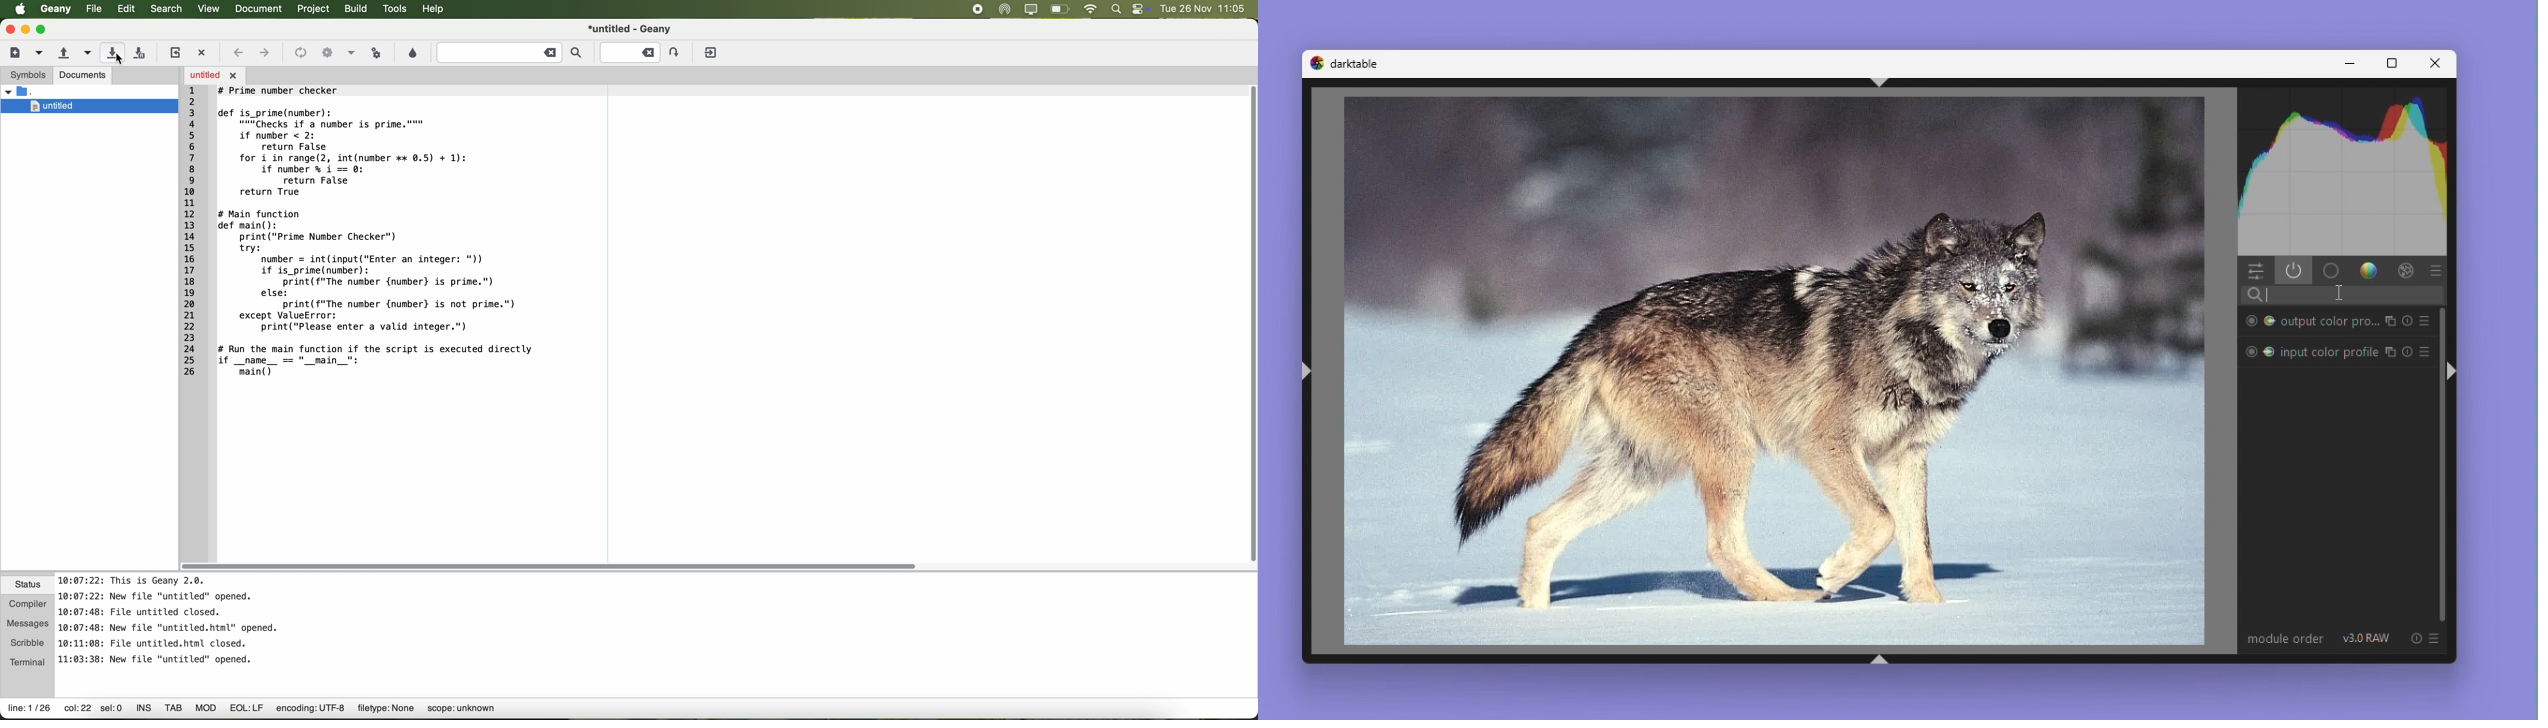 The image size is (2548, 728). Describe the element at coordinates (550, 567) in the screenshot. I see `scroll bar` at that location.